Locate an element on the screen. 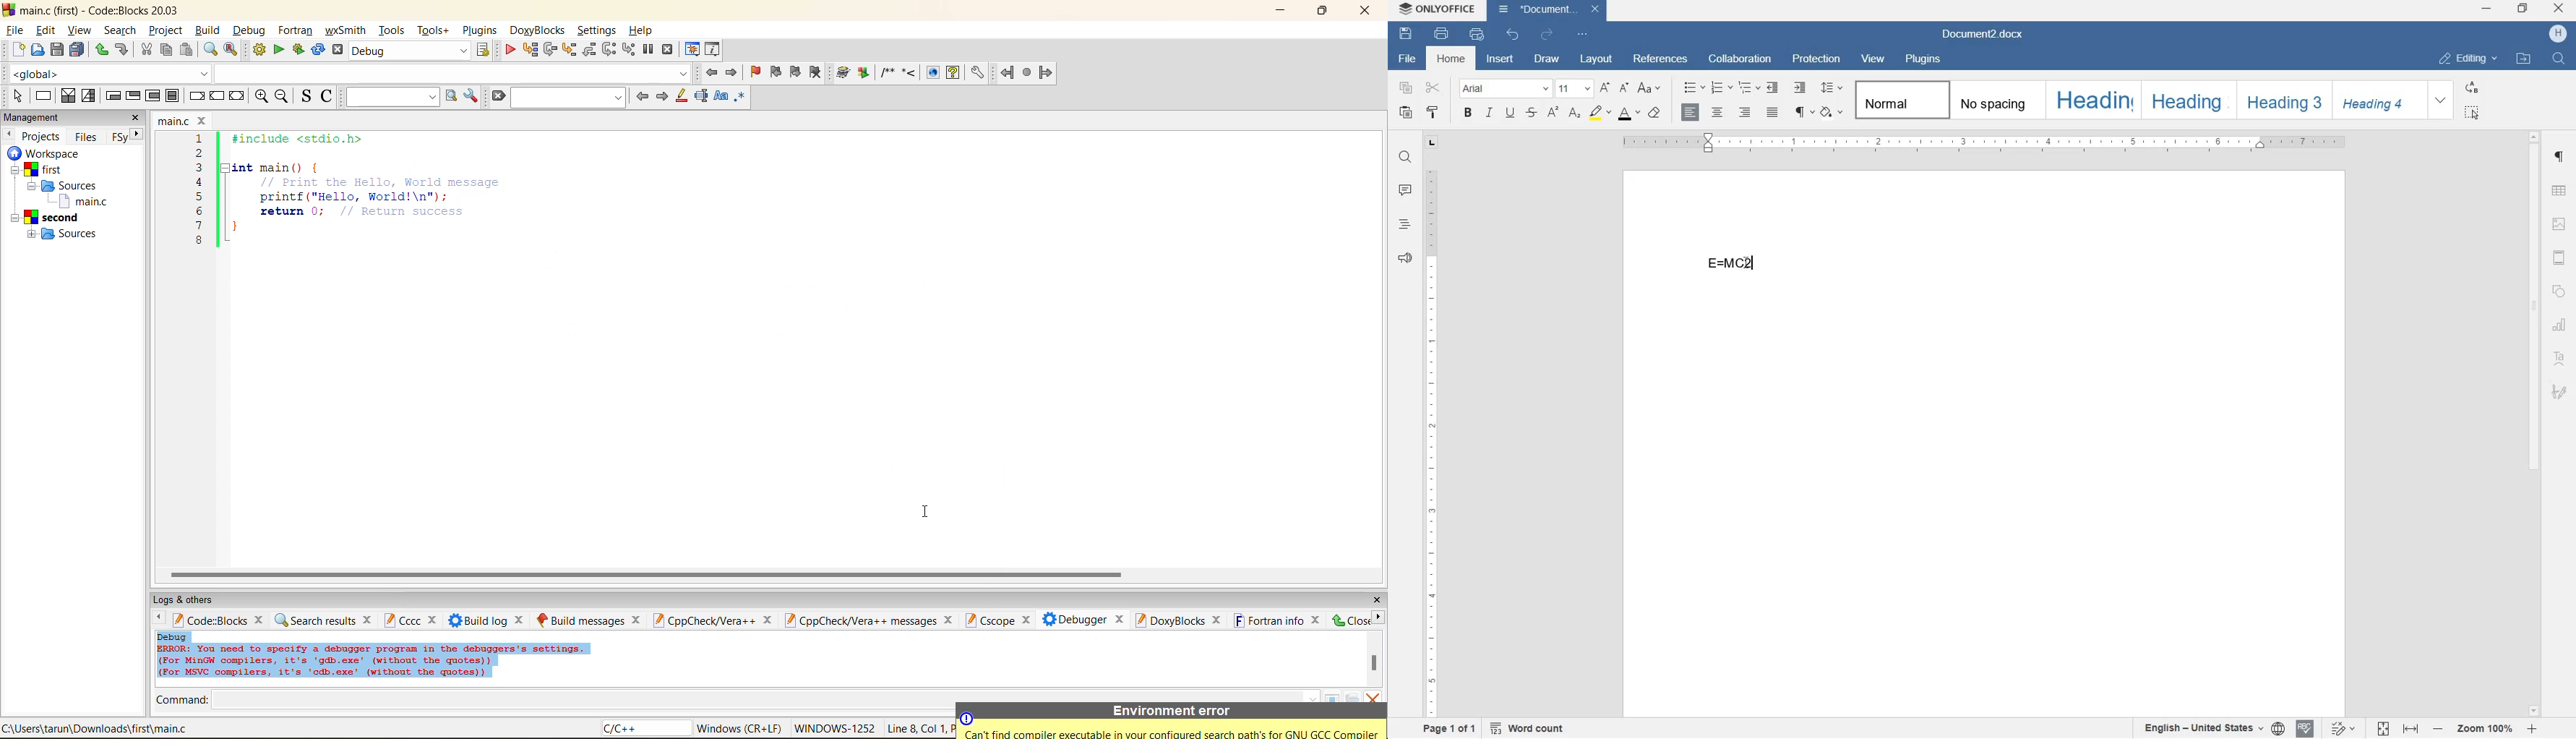 The width and height of the screenshot is (2576, 756). close is located at coordinates (637, 620).